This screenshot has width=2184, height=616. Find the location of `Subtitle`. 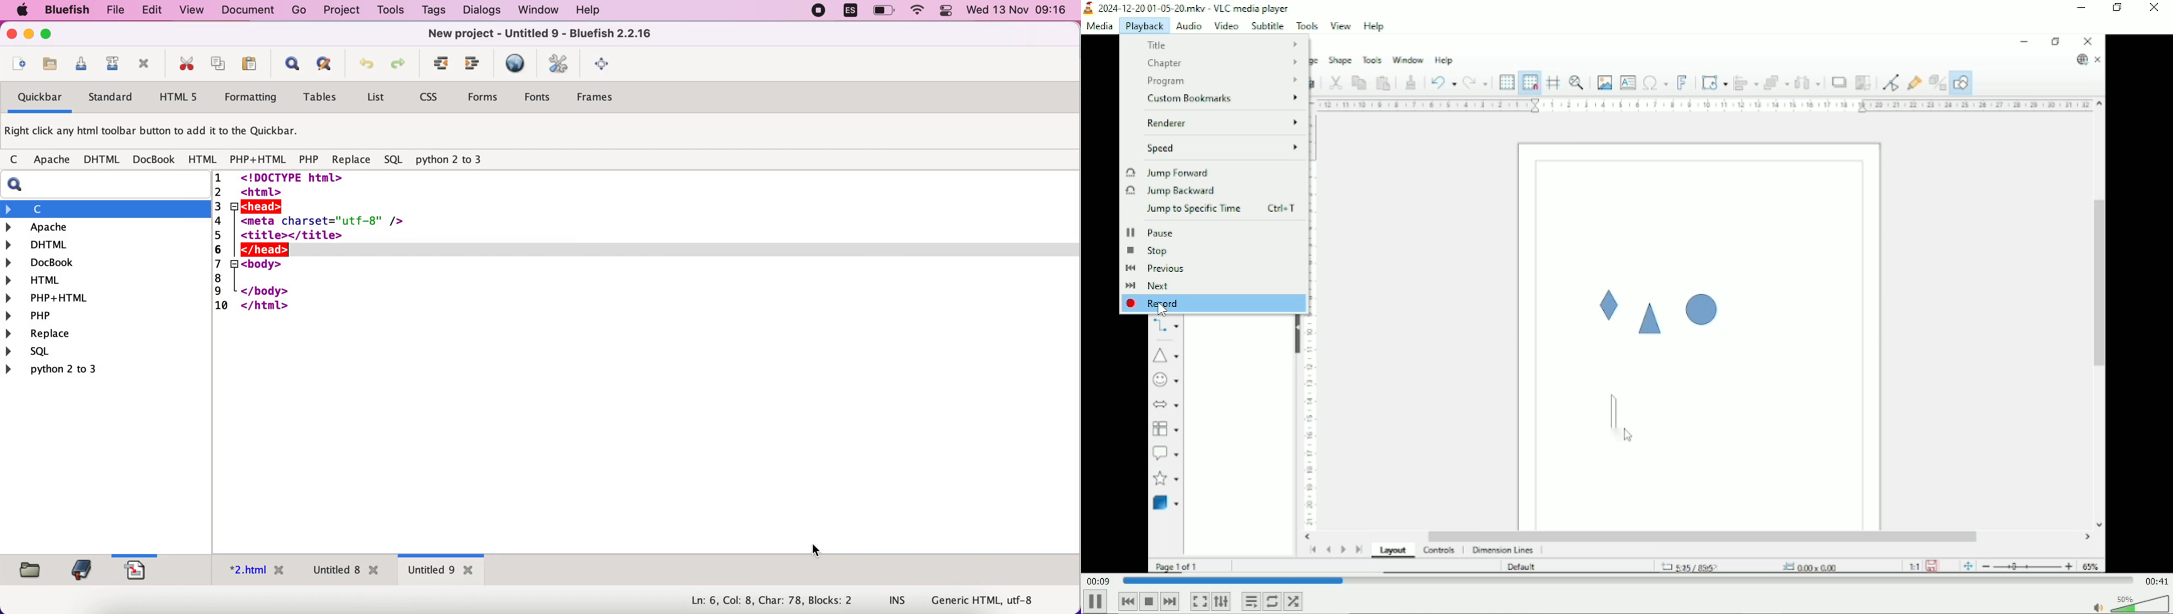

Subtitle is located at coordinates (1267, 25).